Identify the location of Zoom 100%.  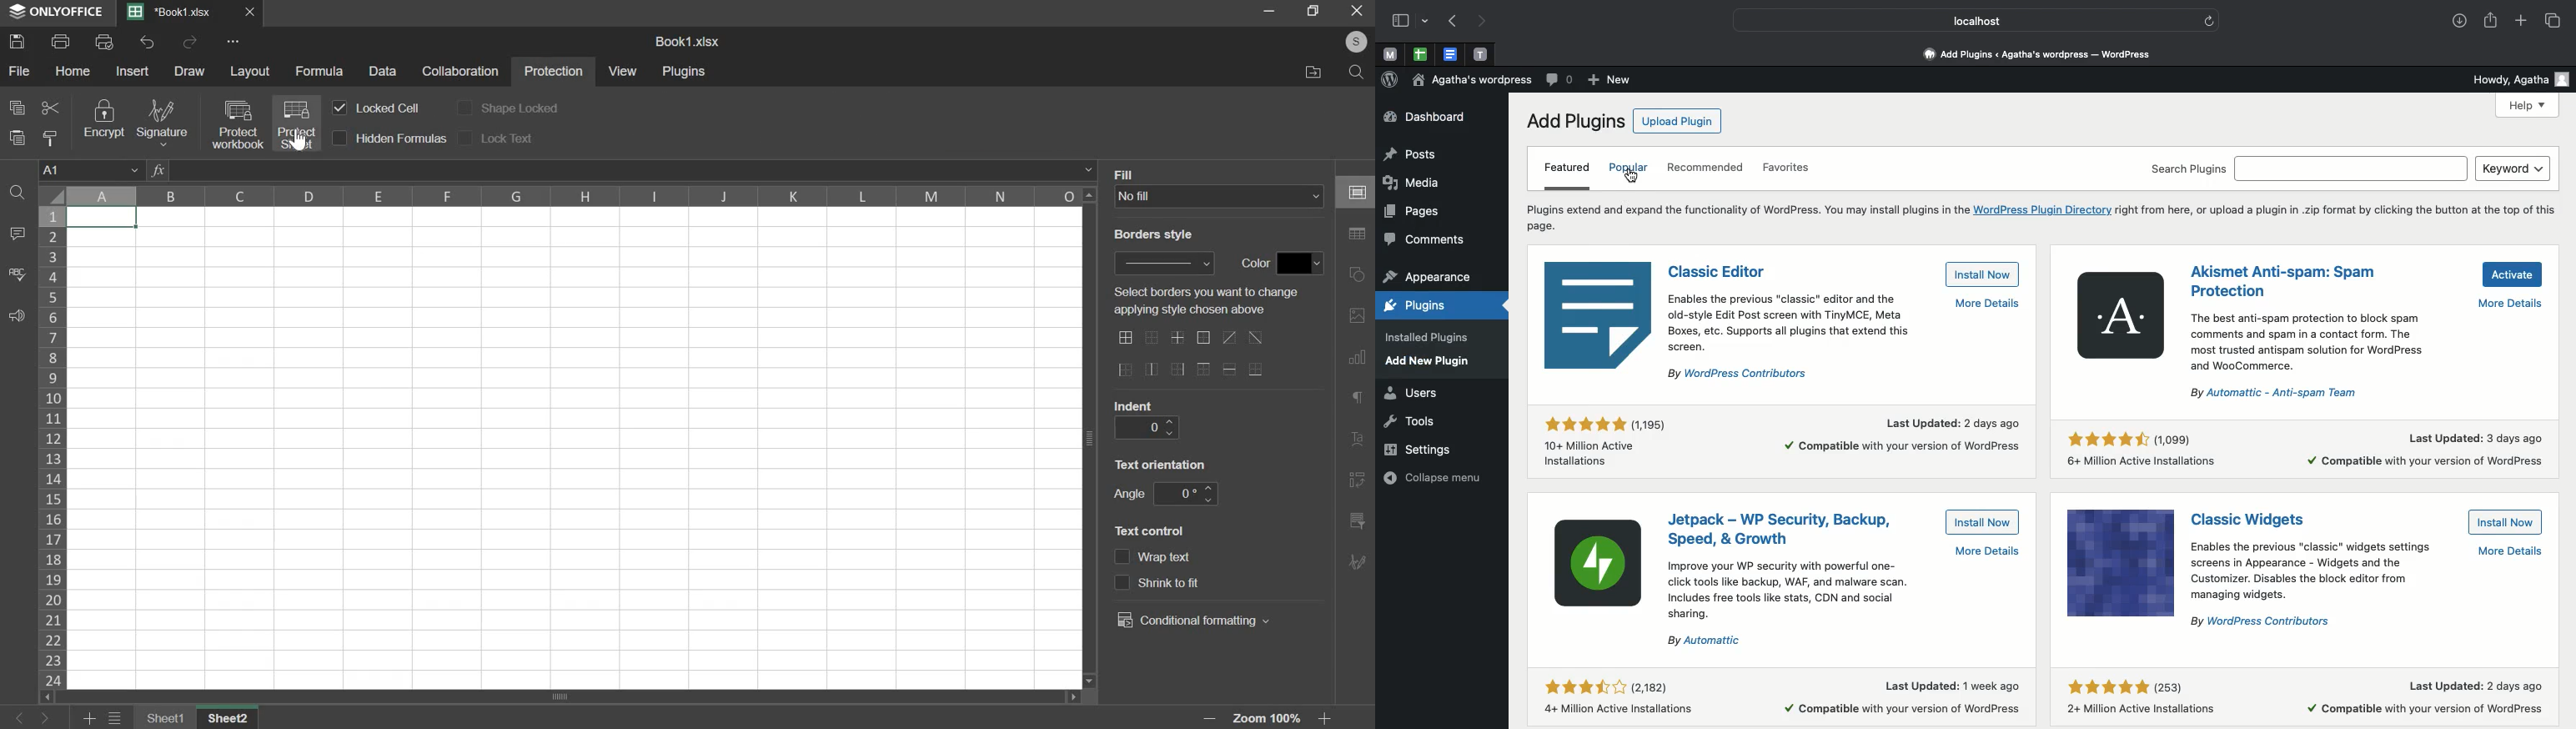
(1272, 719).